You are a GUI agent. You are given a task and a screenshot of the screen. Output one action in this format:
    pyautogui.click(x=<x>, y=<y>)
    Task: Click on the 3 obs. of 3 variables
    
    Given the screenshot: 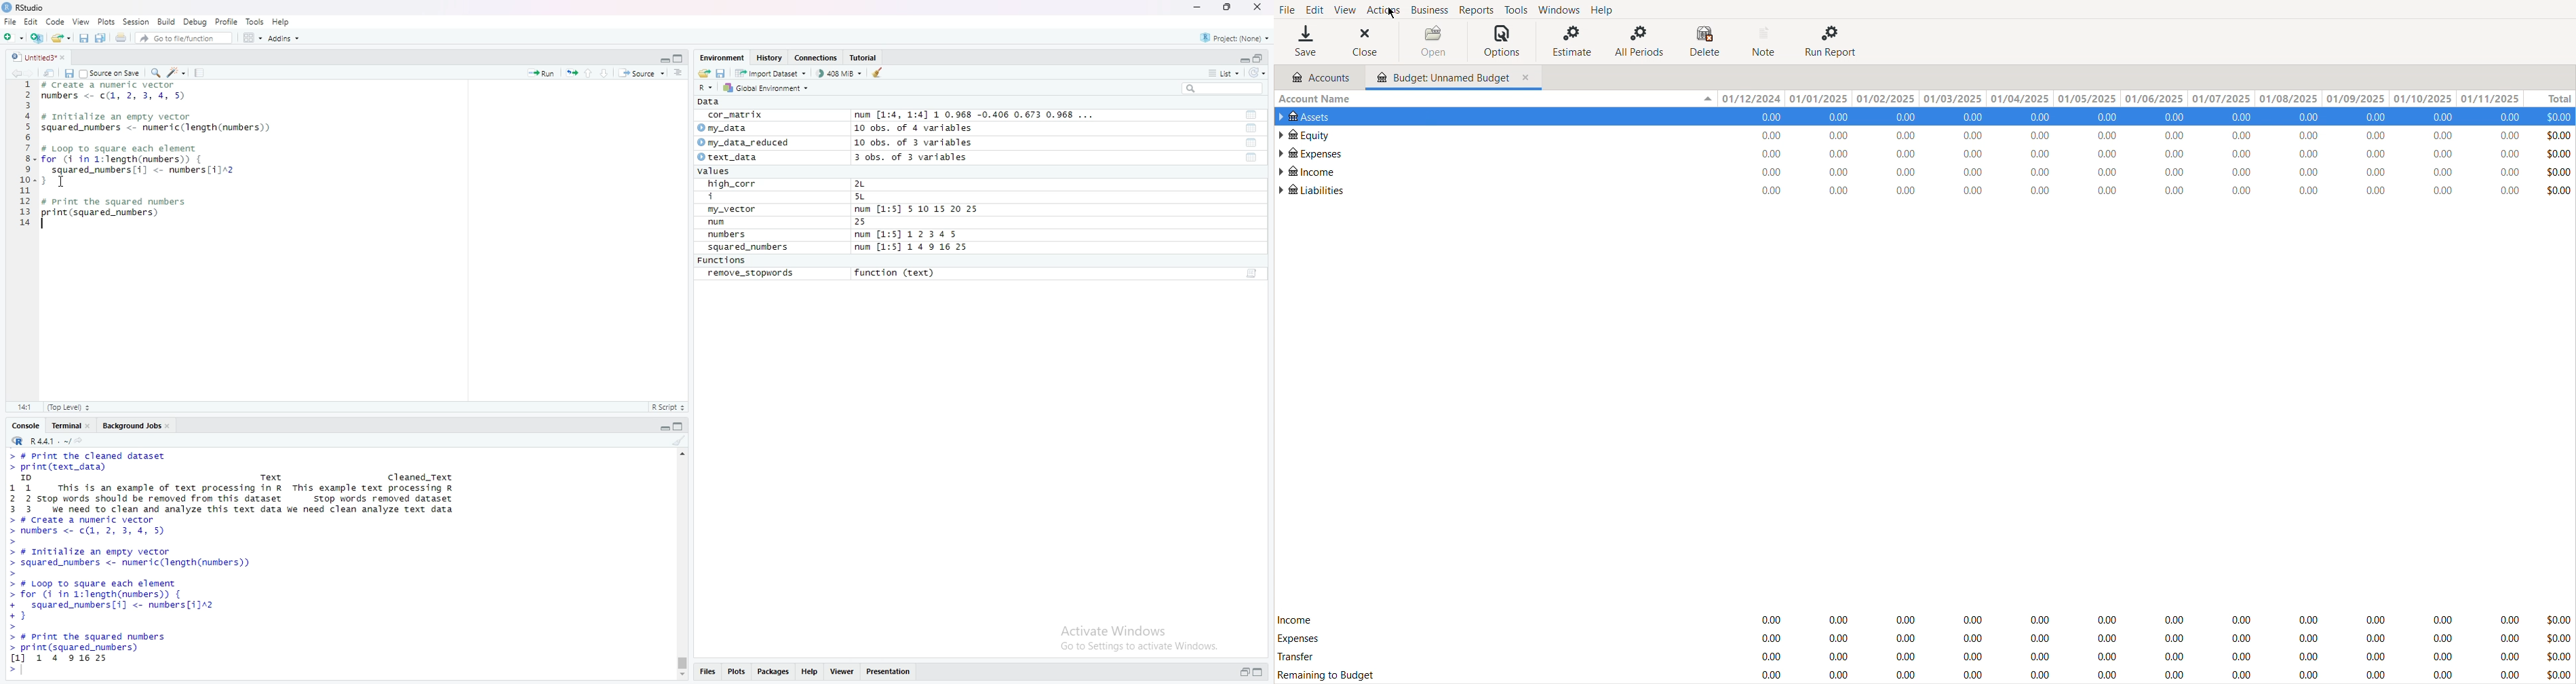 What is the action you would take?
    pyautogui.click(x=919, y=158)
    